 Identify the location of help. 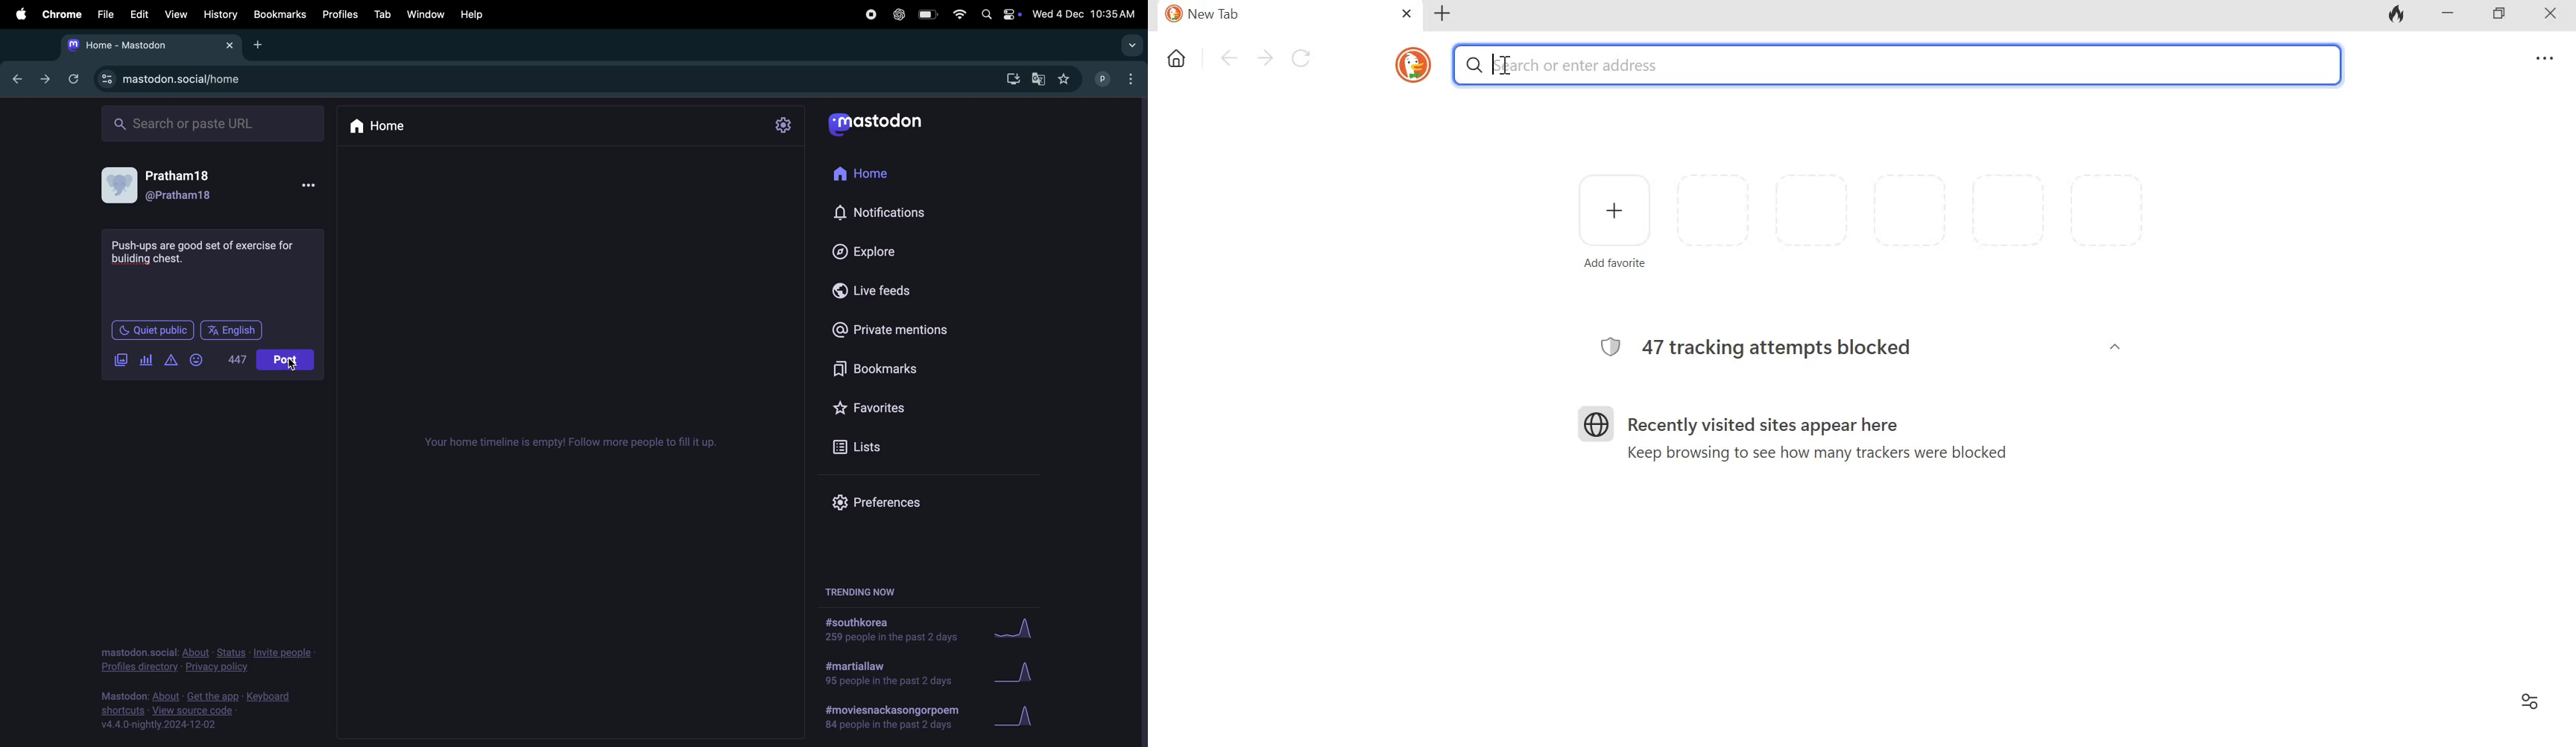
(480, 12).